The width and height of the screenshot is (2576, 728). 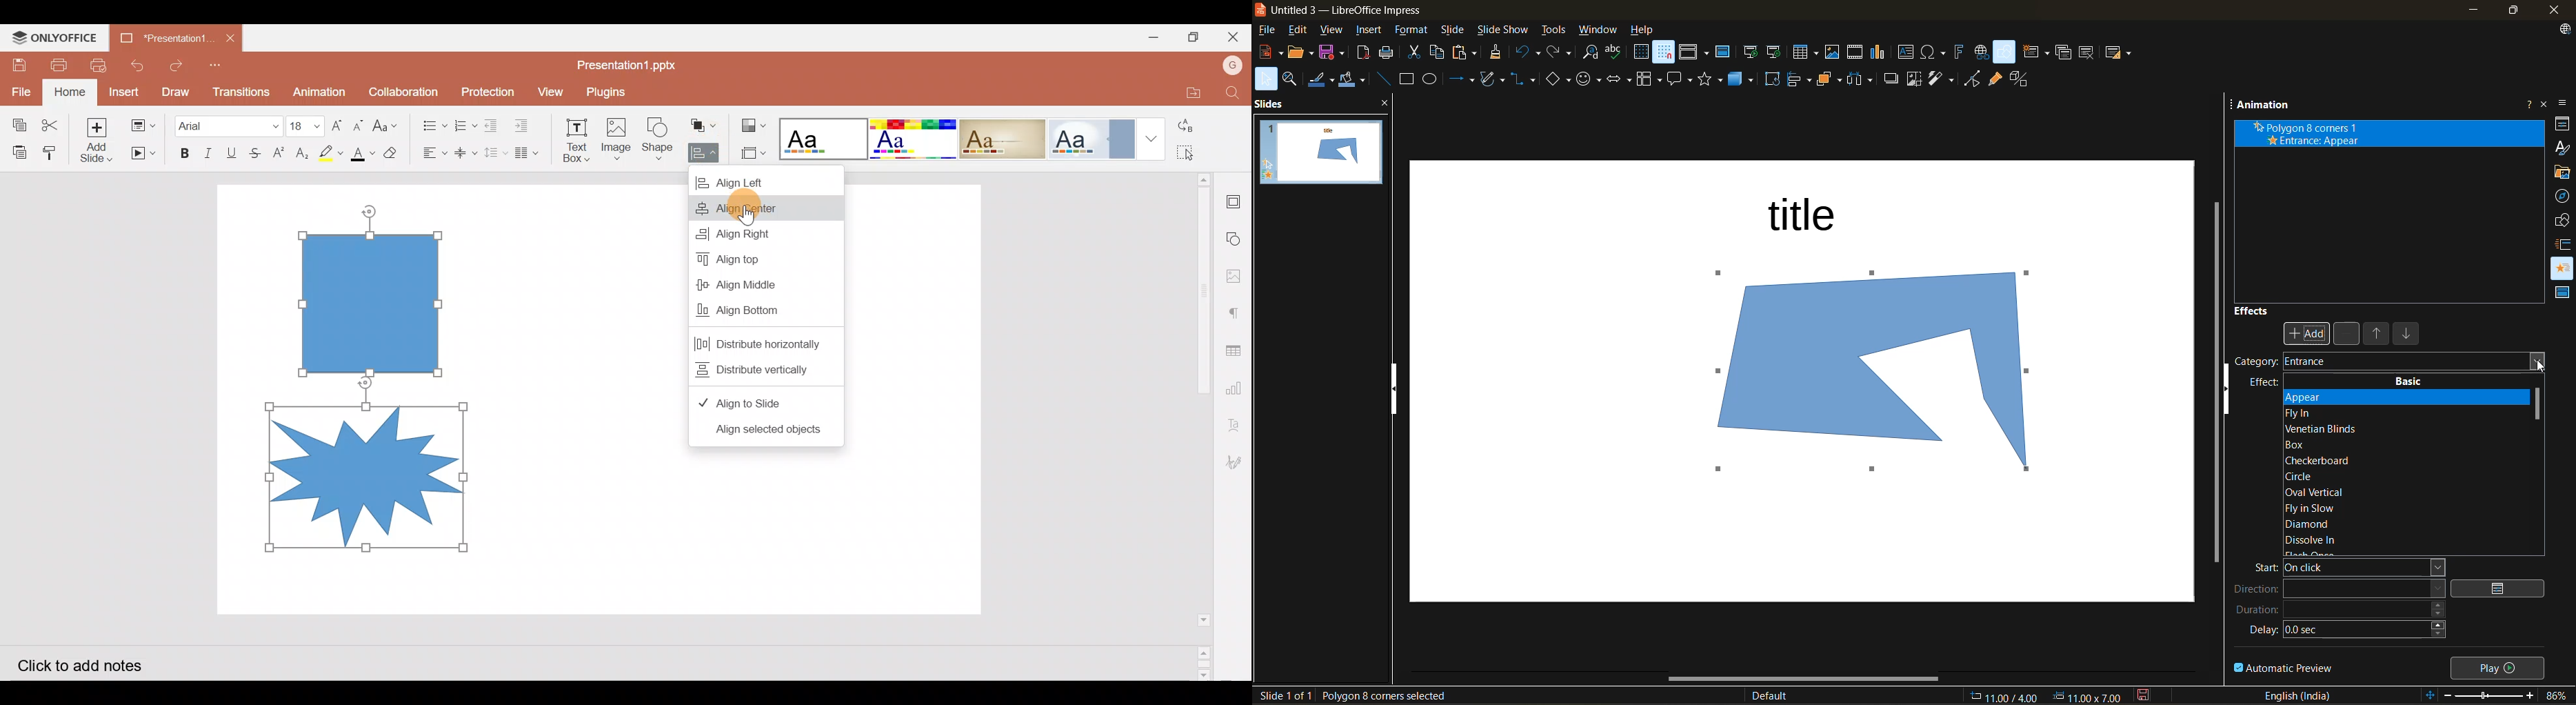 I want to click on snap to grid, so click(x=1662, y=53).